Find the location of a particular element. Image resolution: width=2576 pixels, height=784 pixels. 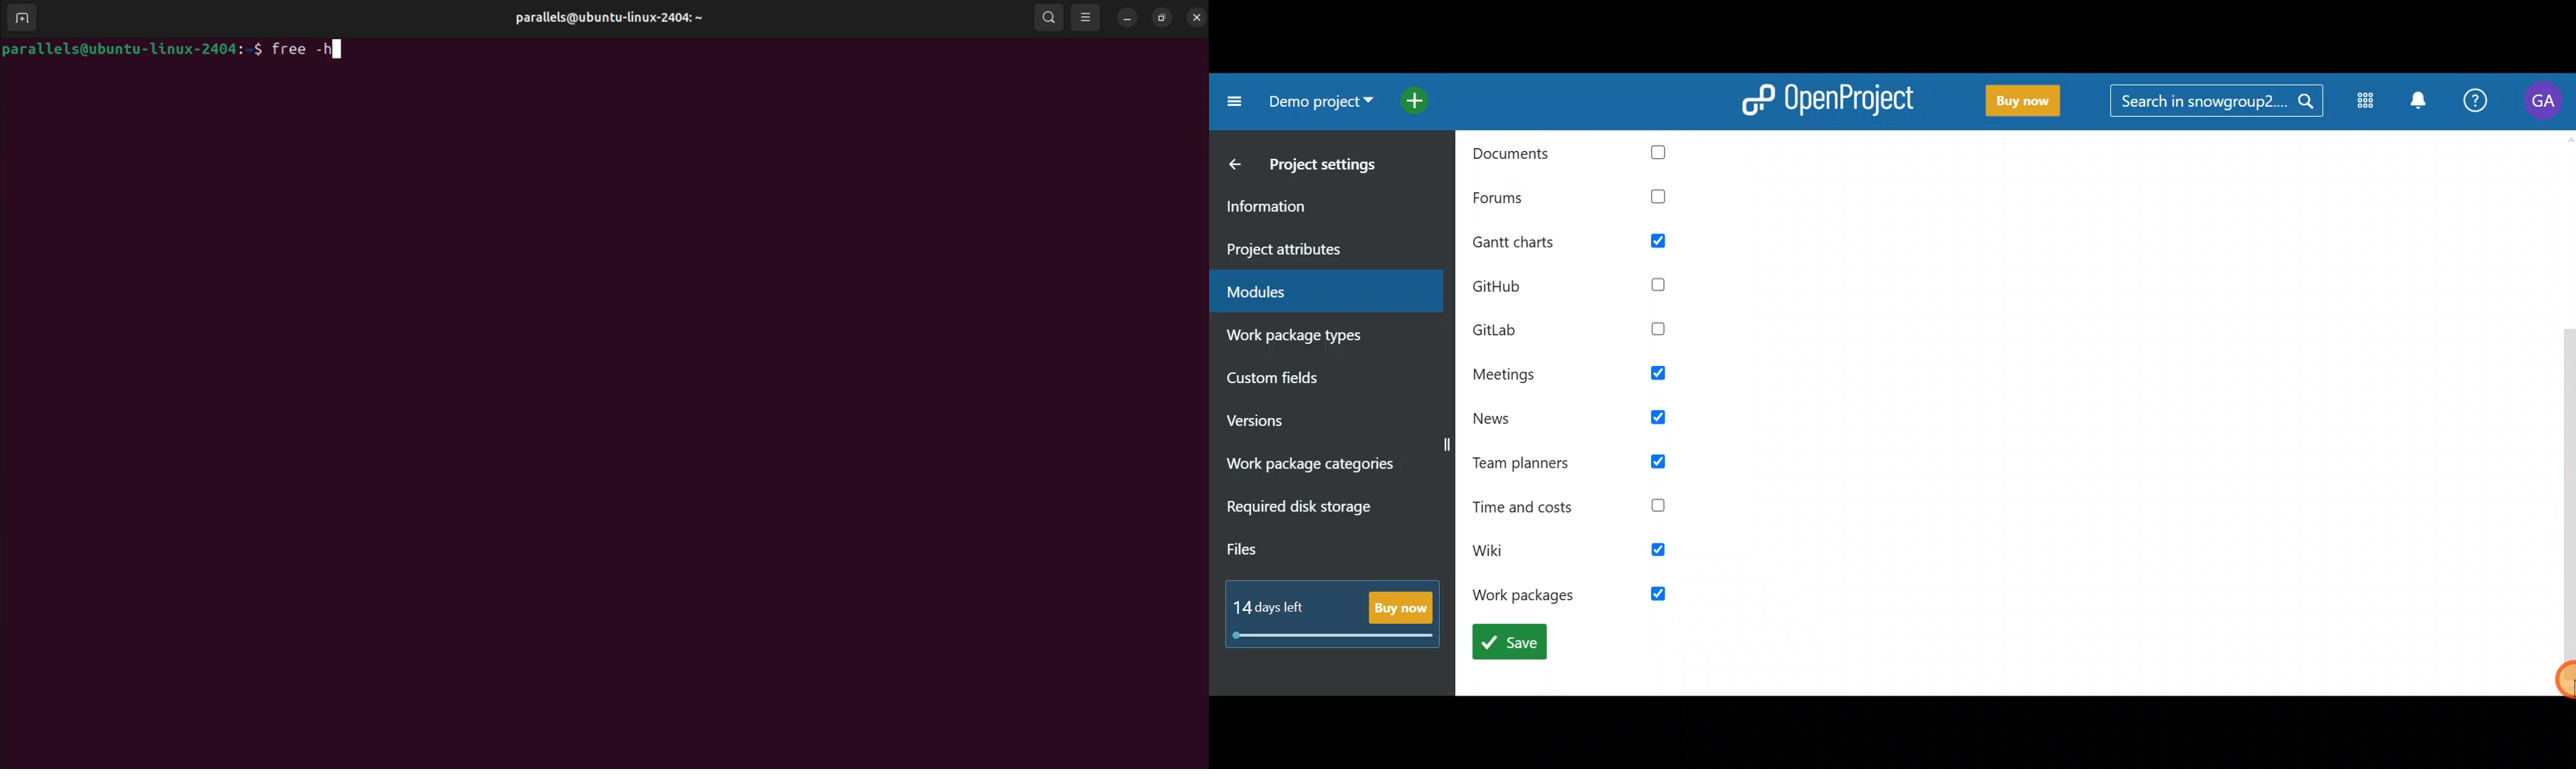

Custom fields is located at coordinates (1304, 382).